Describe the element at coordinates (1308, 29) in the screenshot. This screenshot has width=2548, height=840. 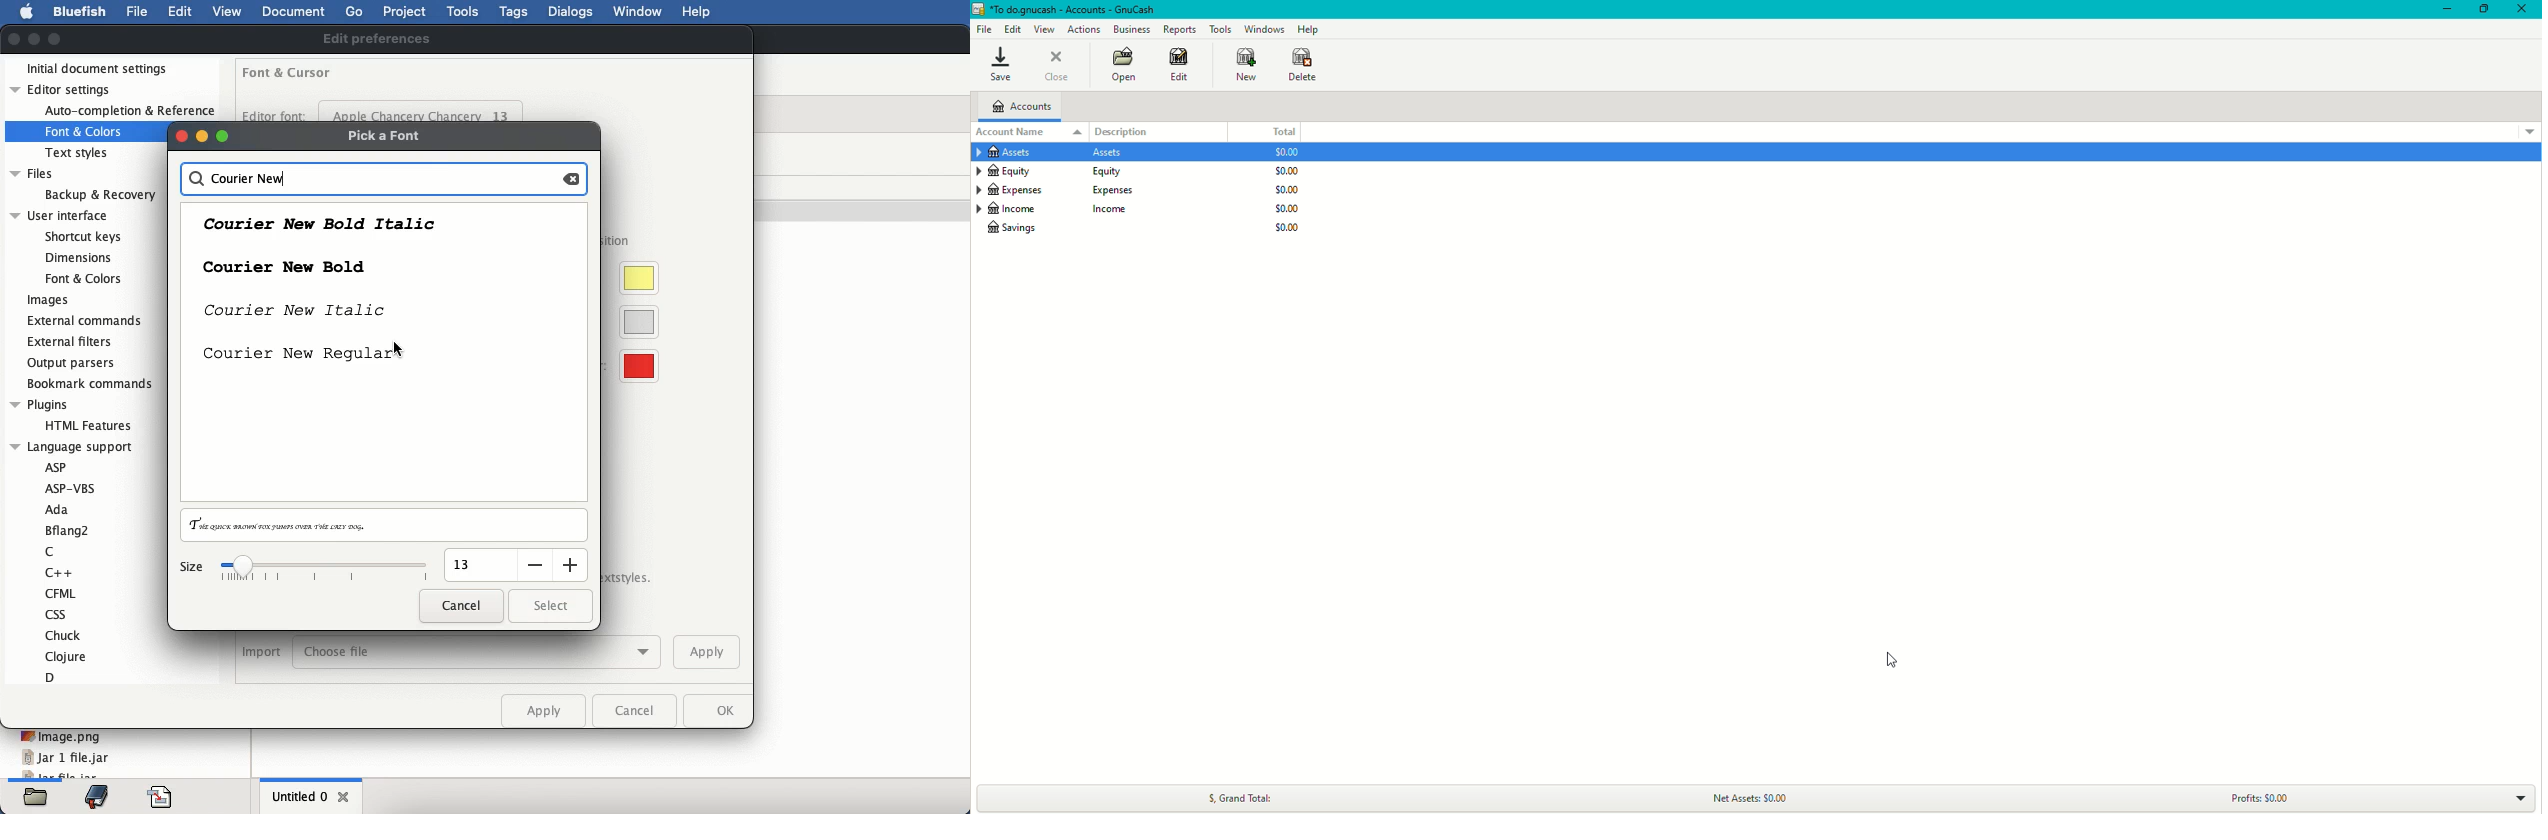
I see `Help` at that location.